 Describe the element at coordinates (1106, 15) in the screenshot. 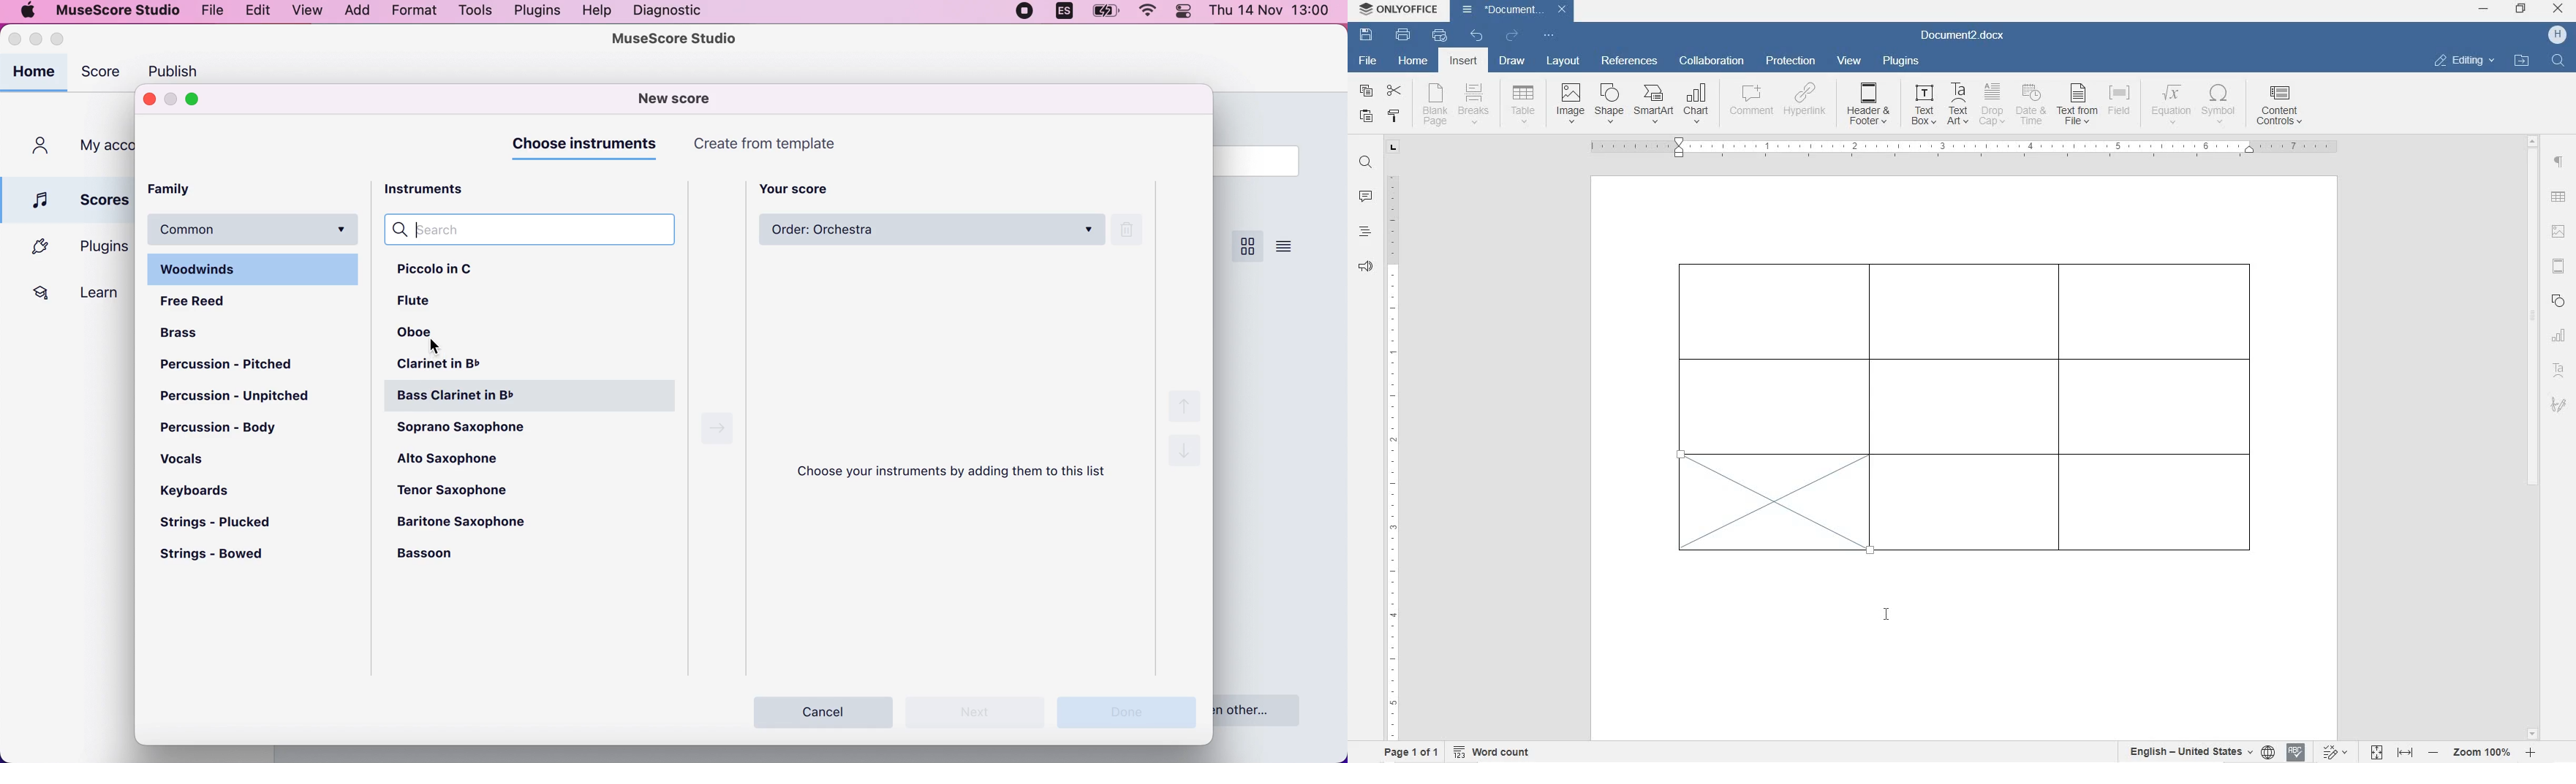

I see `battery` at that location.